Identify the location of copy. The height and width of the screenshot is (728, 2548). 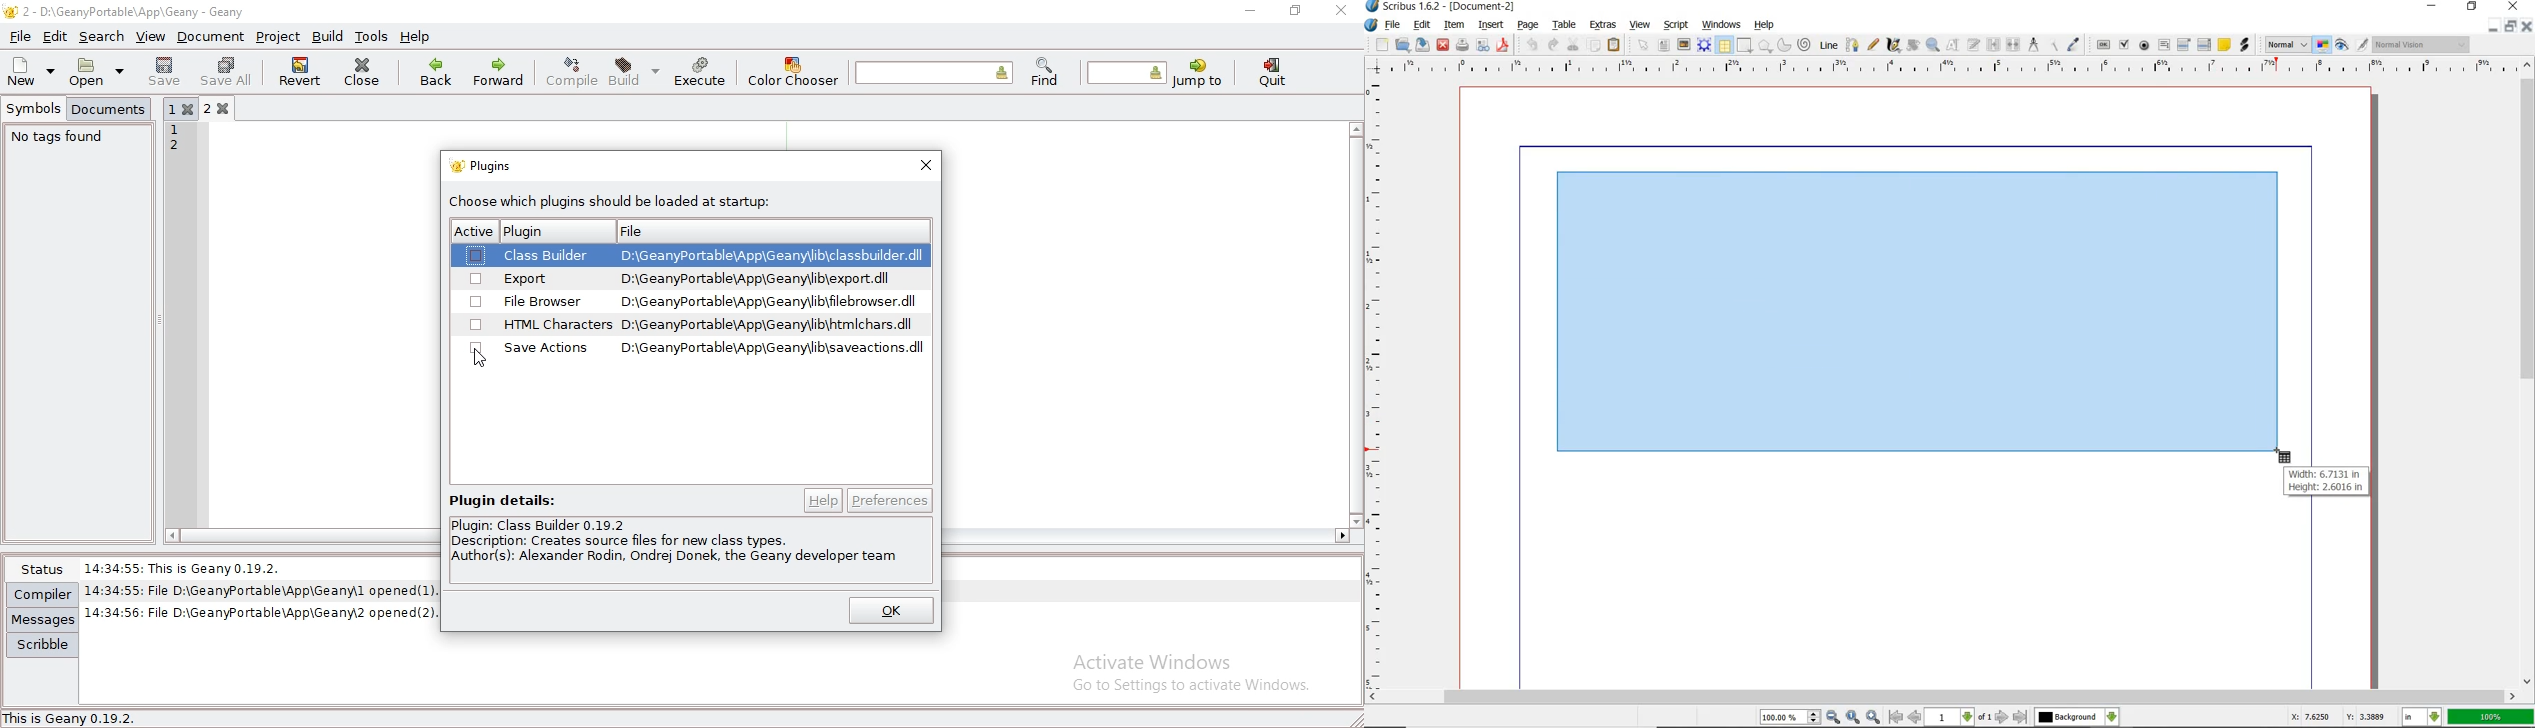
(1595, 46).